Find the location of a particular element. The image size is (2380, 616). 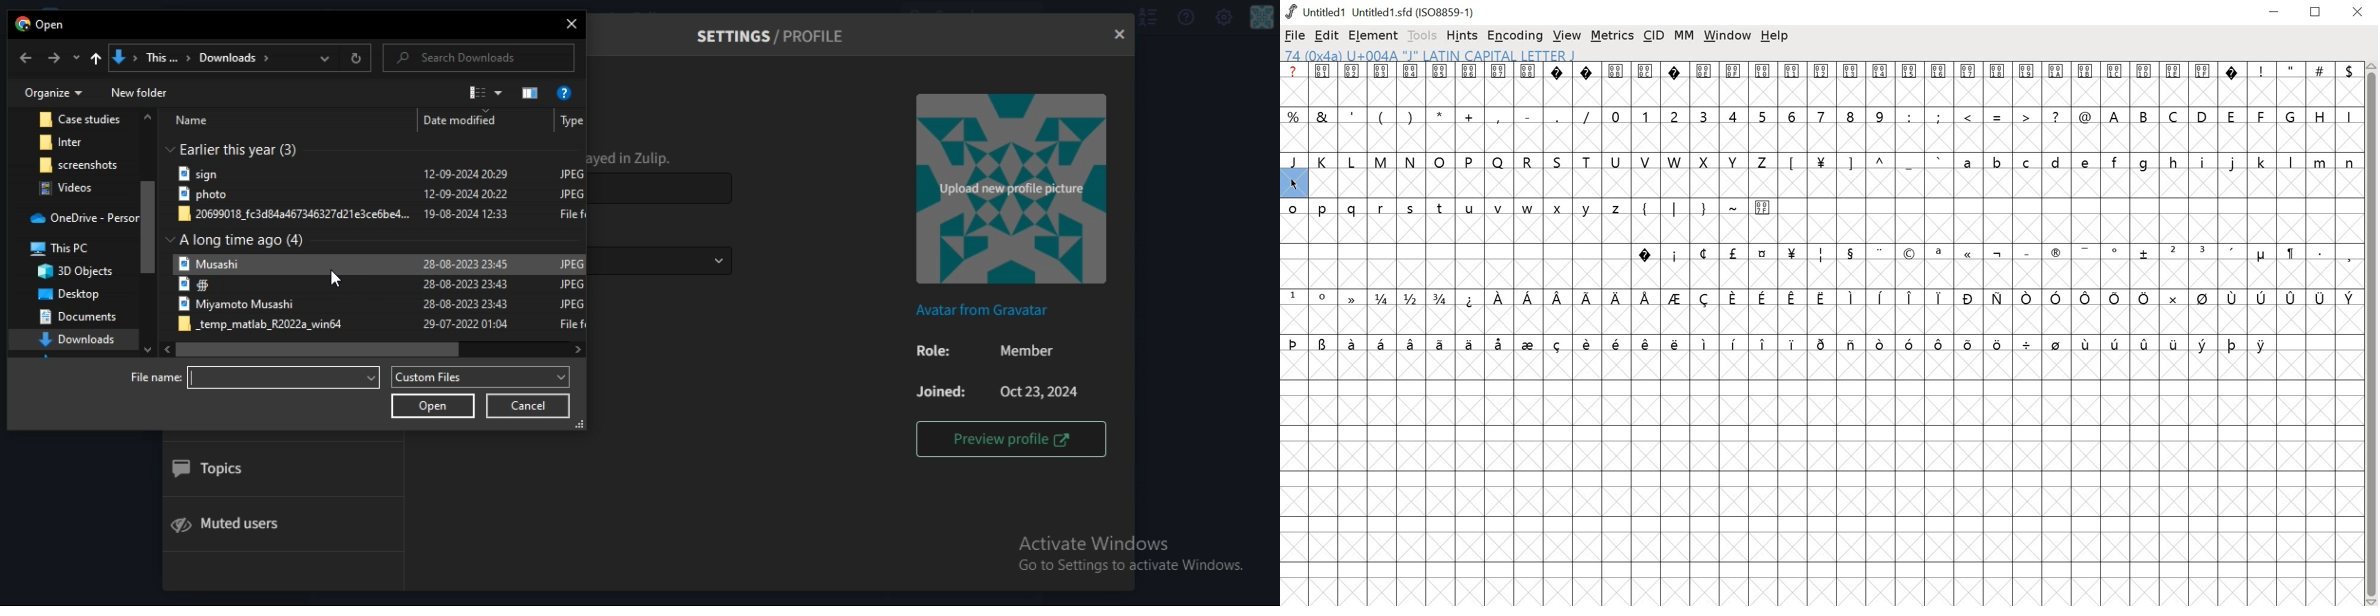

help is located at coordinates (566, 93).